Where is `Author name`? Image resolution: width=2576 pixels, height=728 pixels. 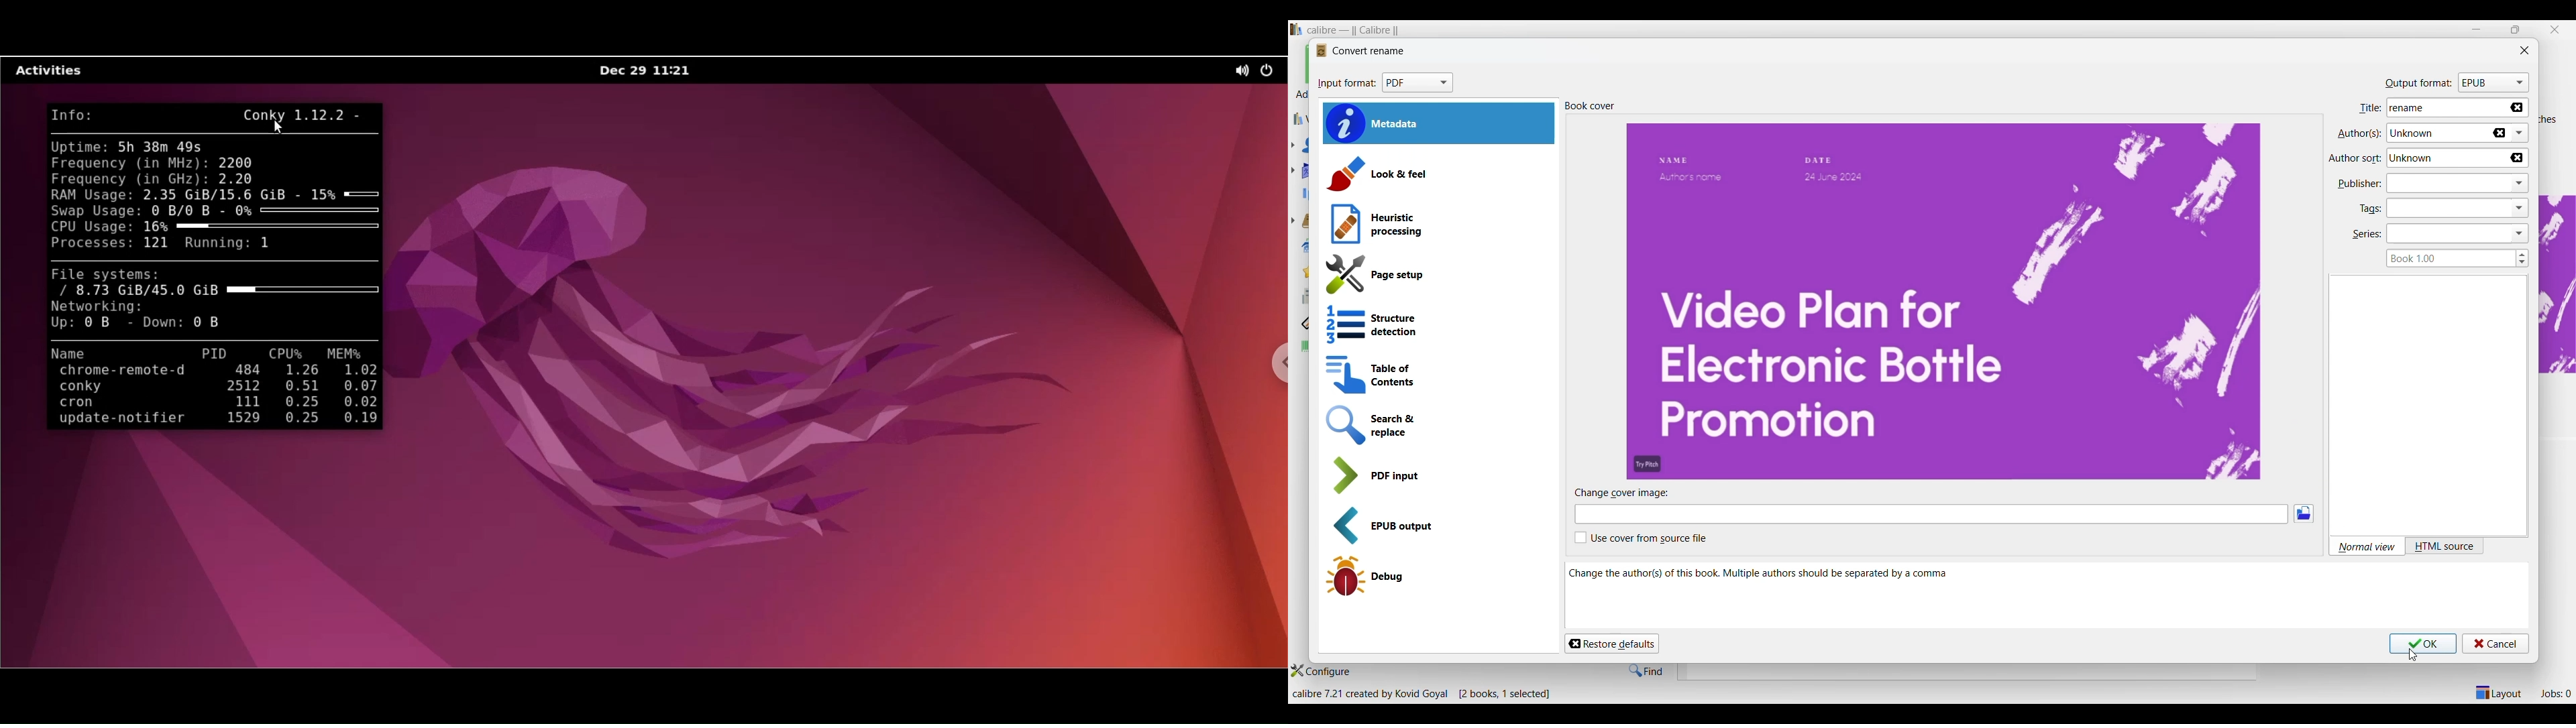 Author name is located at coordinates (2437, 132).